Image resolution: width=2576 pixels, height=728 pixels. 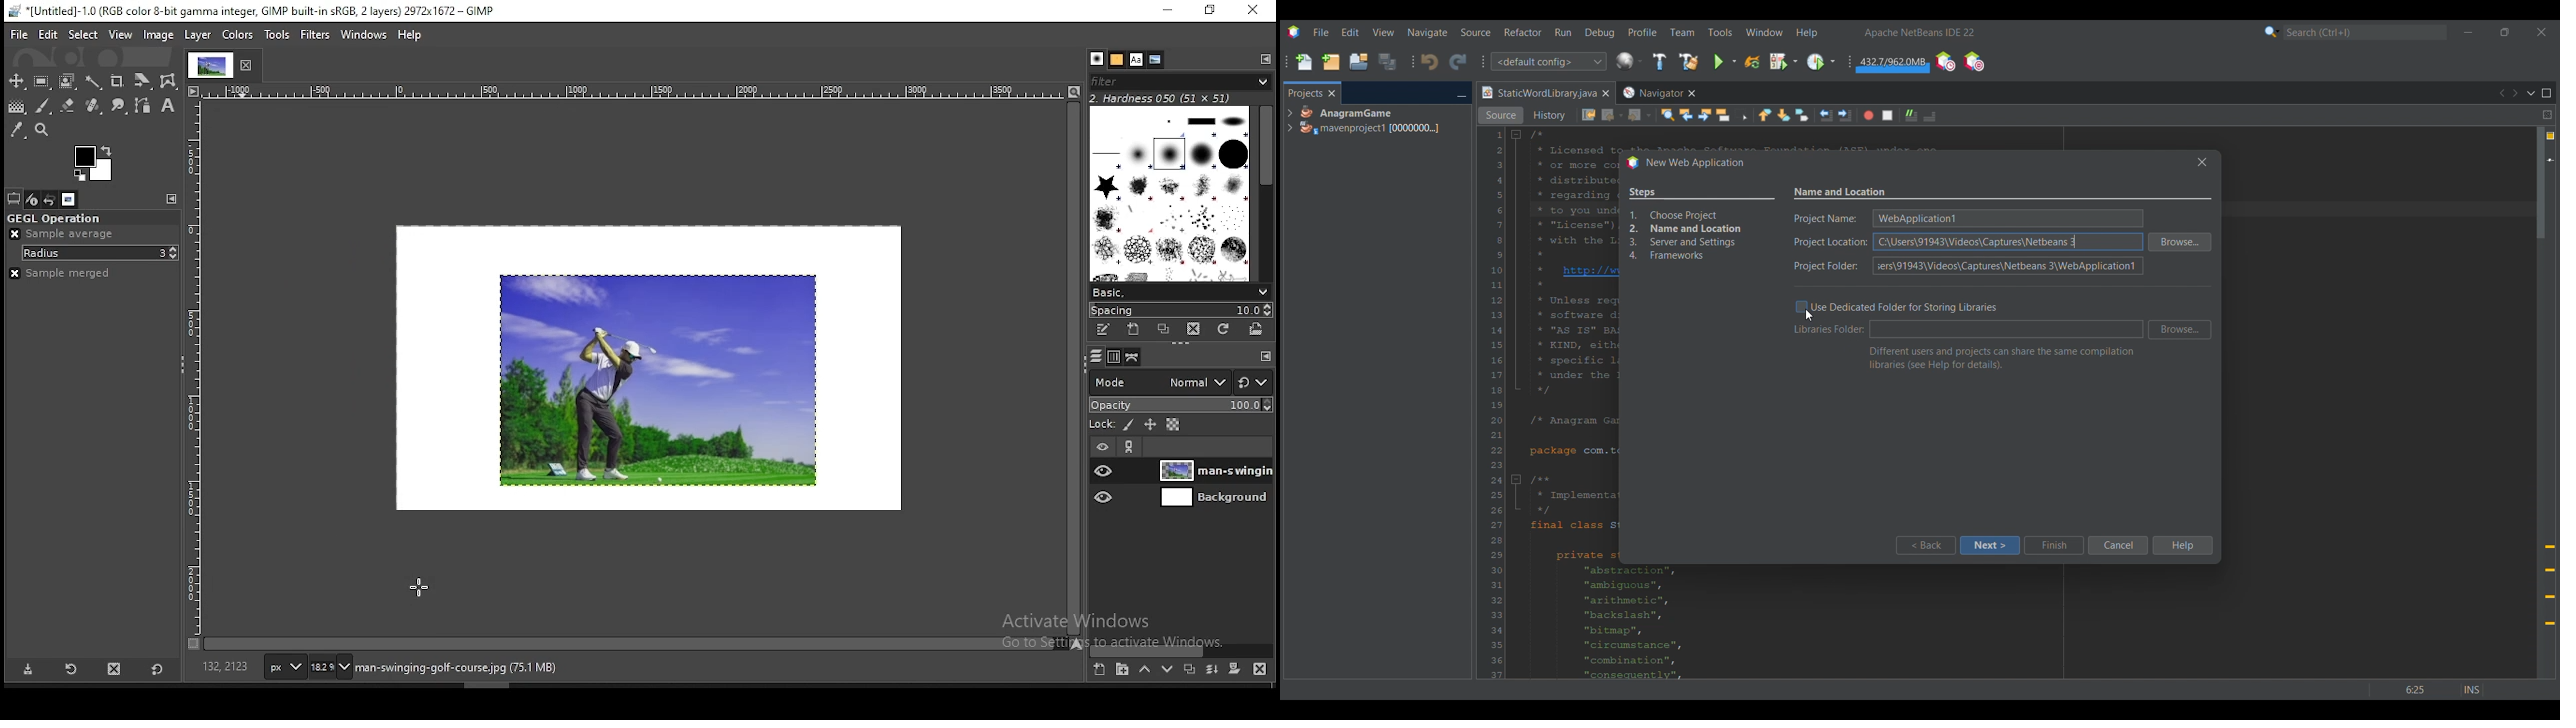 I want to click on tool options, so click(x=15, y=198).